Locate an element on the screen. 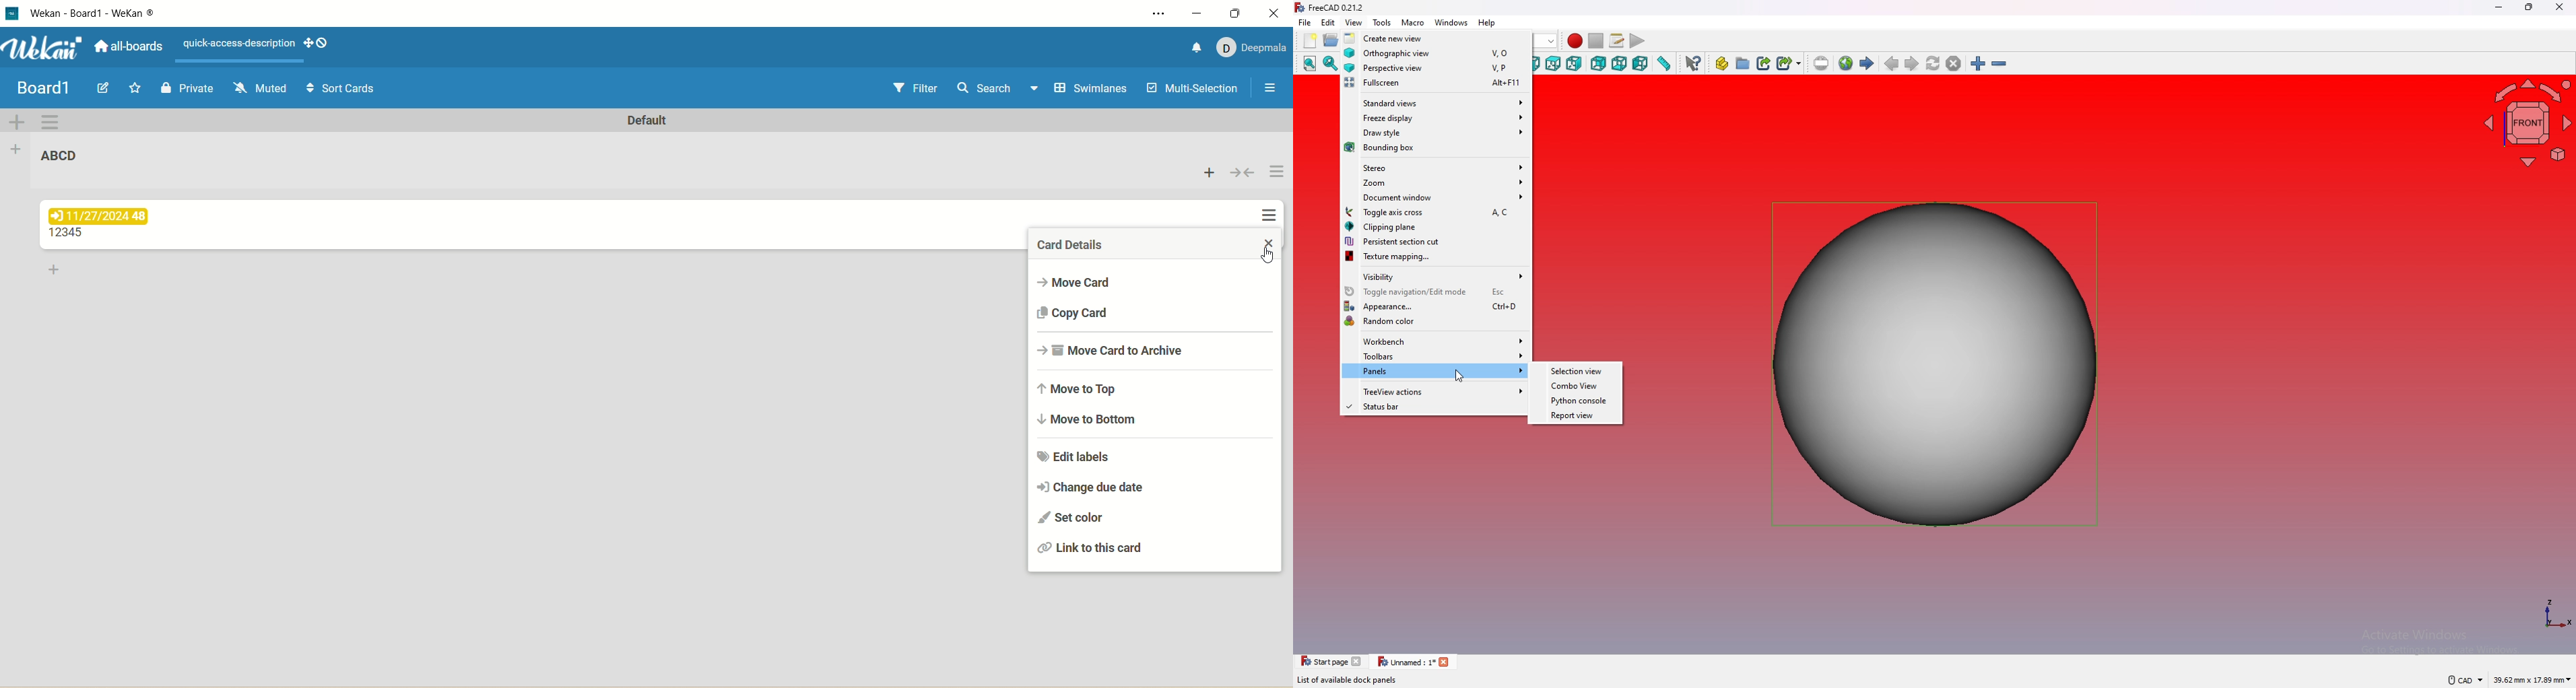 The image size is (2576, 700). stop loading is located at coordinates (1953, 63).